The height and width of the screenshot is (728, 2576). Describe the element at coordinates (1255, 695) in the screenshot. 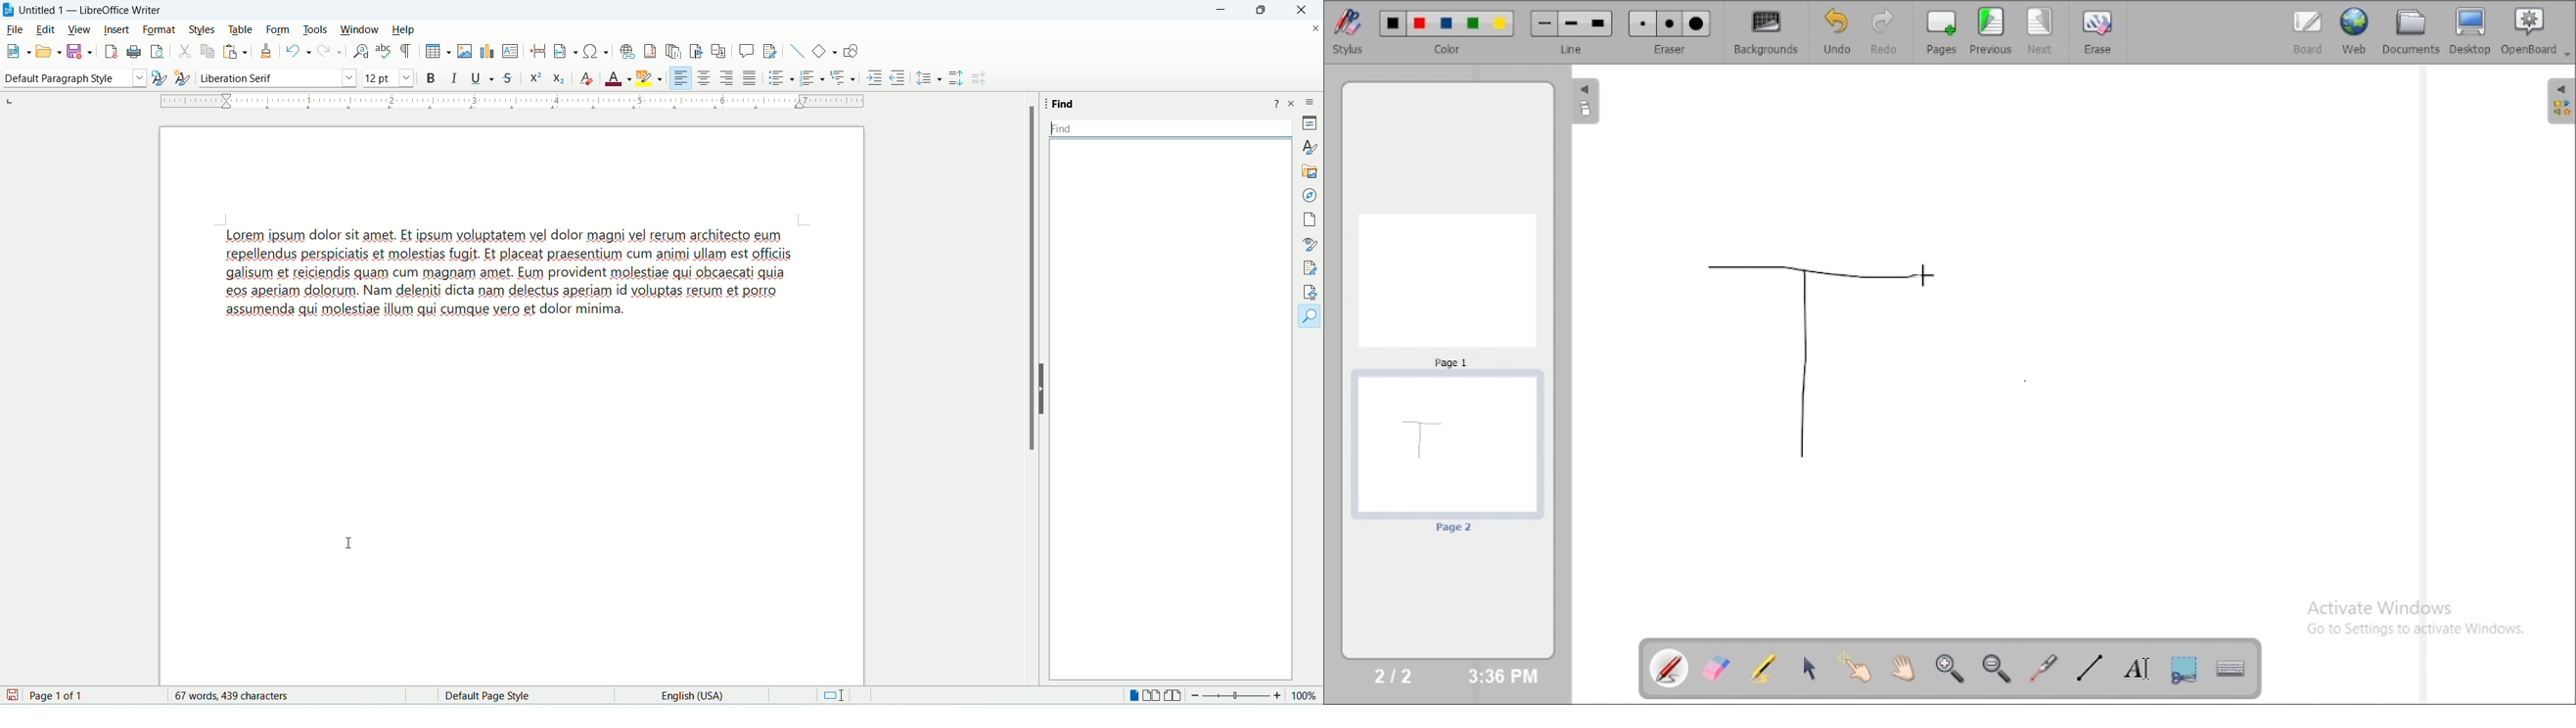

I see `zoom factor` at that location.